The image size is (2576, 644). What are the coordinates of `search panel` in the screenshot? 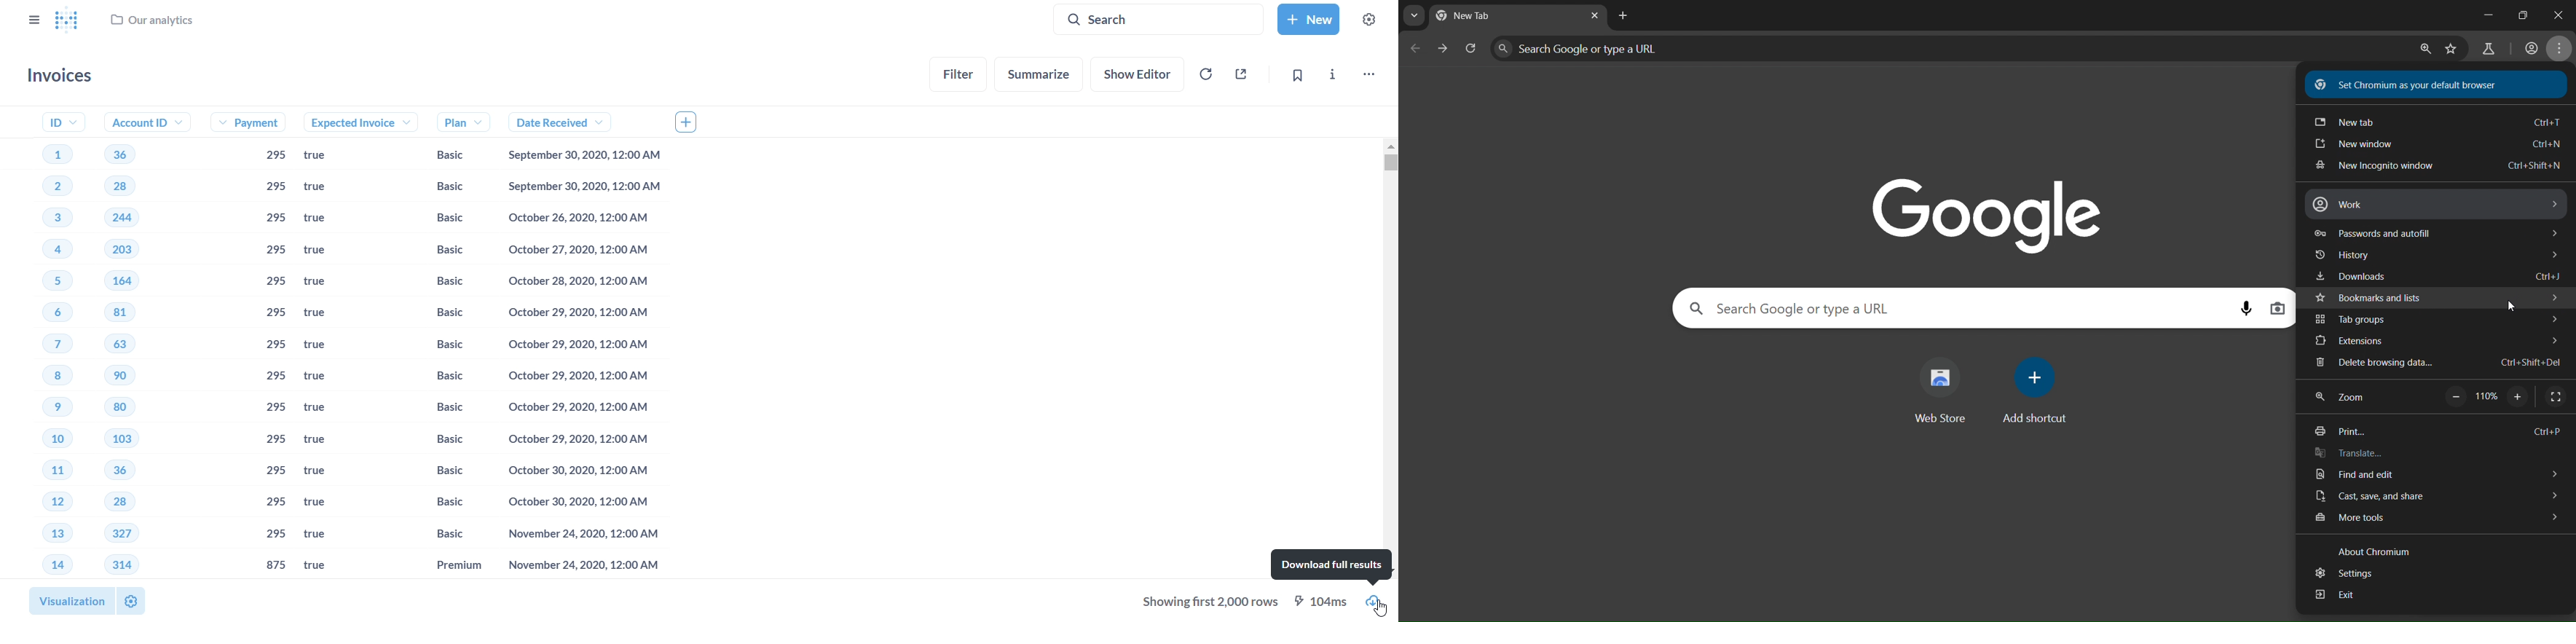 It's located at (1847, 309).